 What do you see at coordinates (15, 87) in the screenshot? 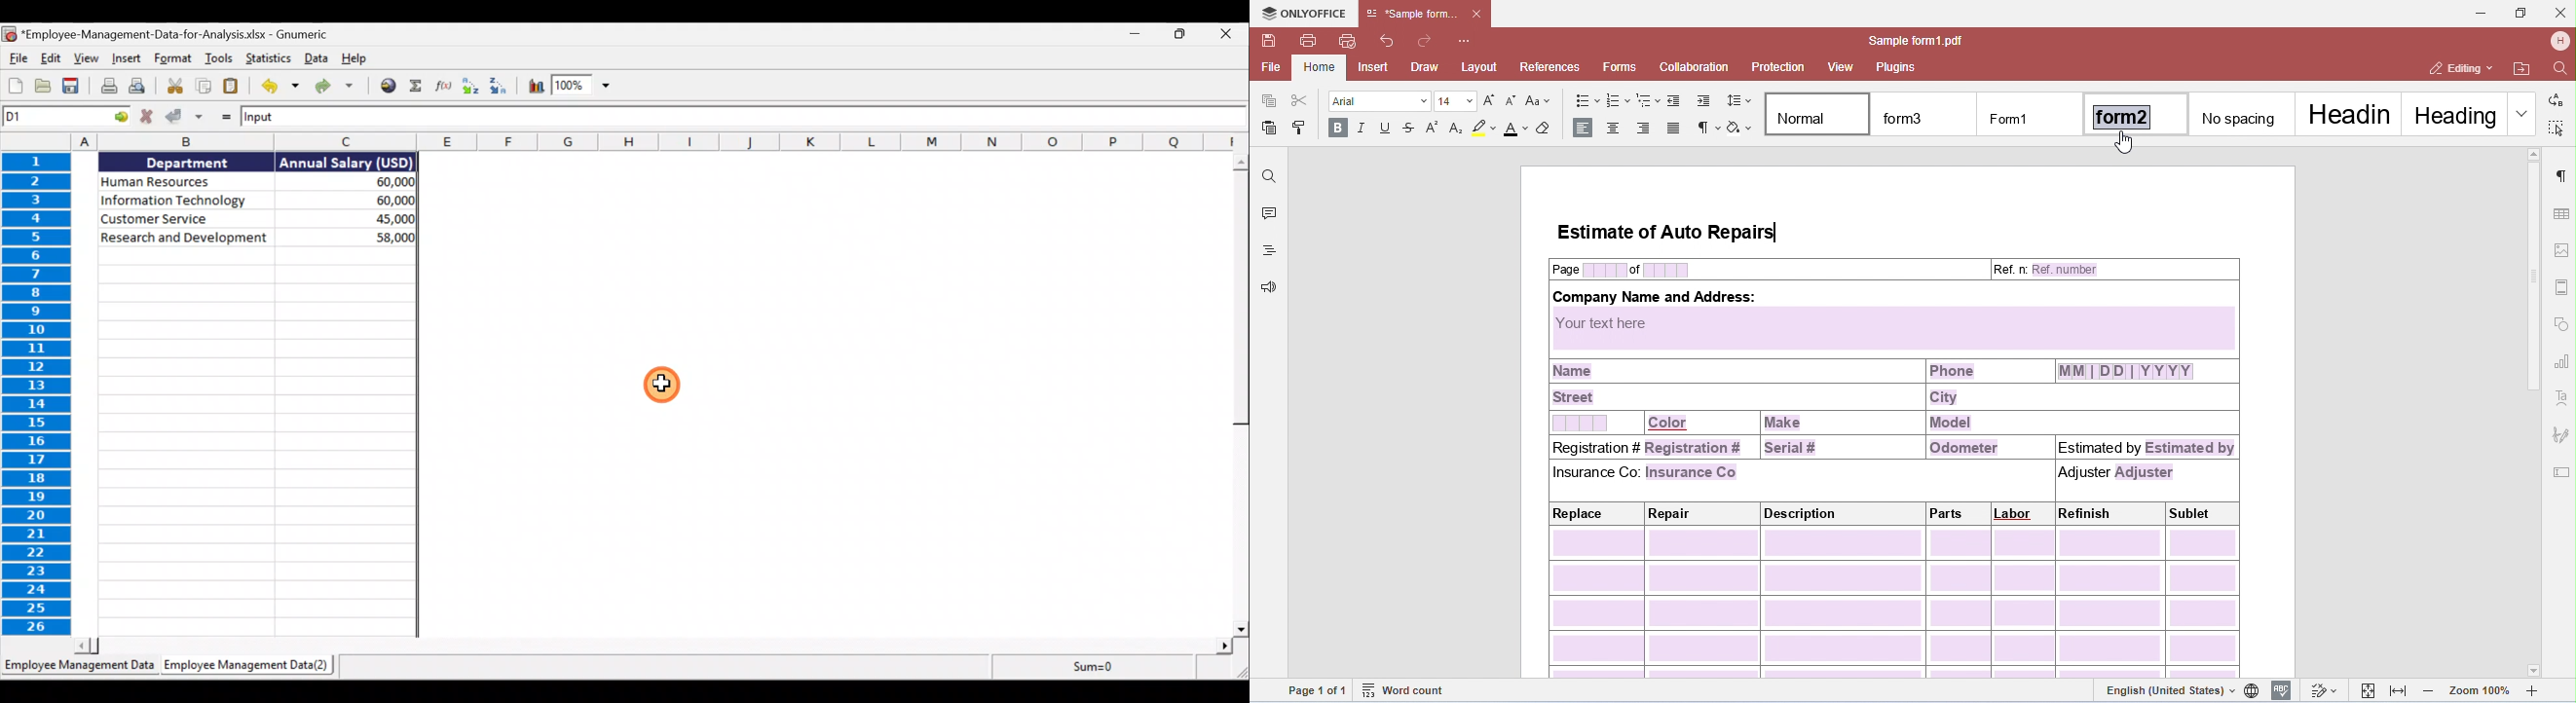
I see `Create a new workbook` at bounding box center [15, 87].